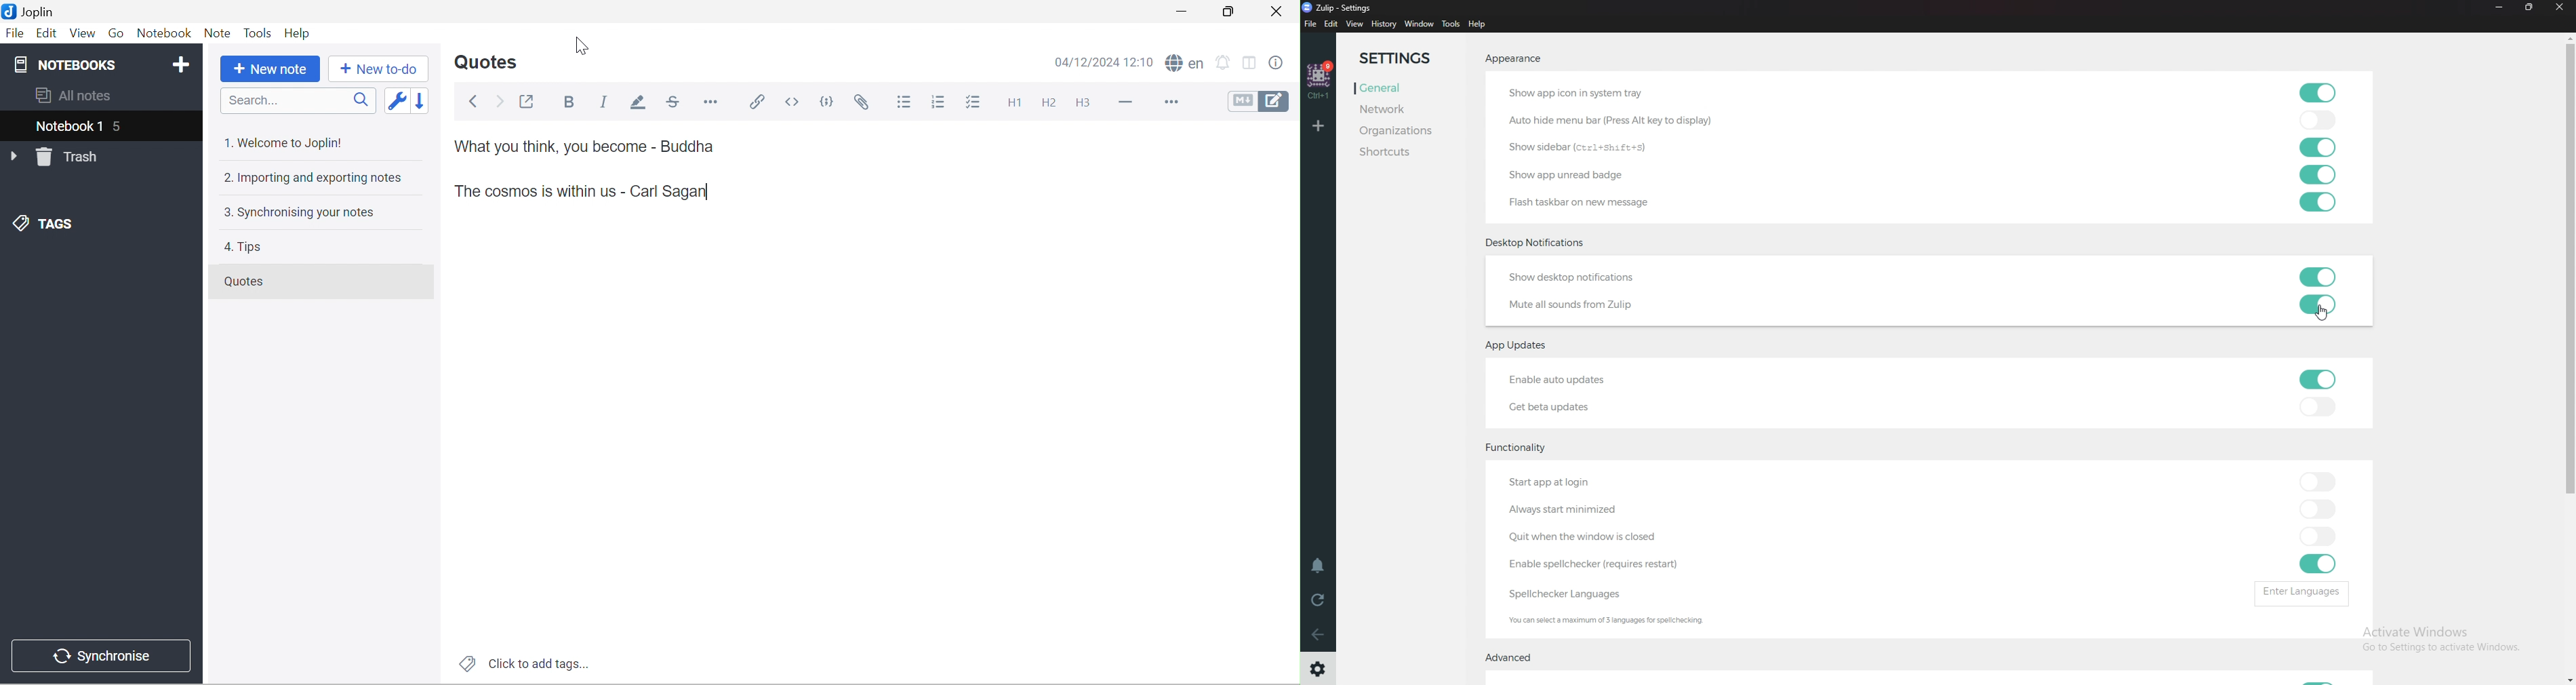 The image size is (2576, 700). What do you see at coordinates (869, 102) in the screenshot?
I see `Attach file` at bounding box center [869, 102].